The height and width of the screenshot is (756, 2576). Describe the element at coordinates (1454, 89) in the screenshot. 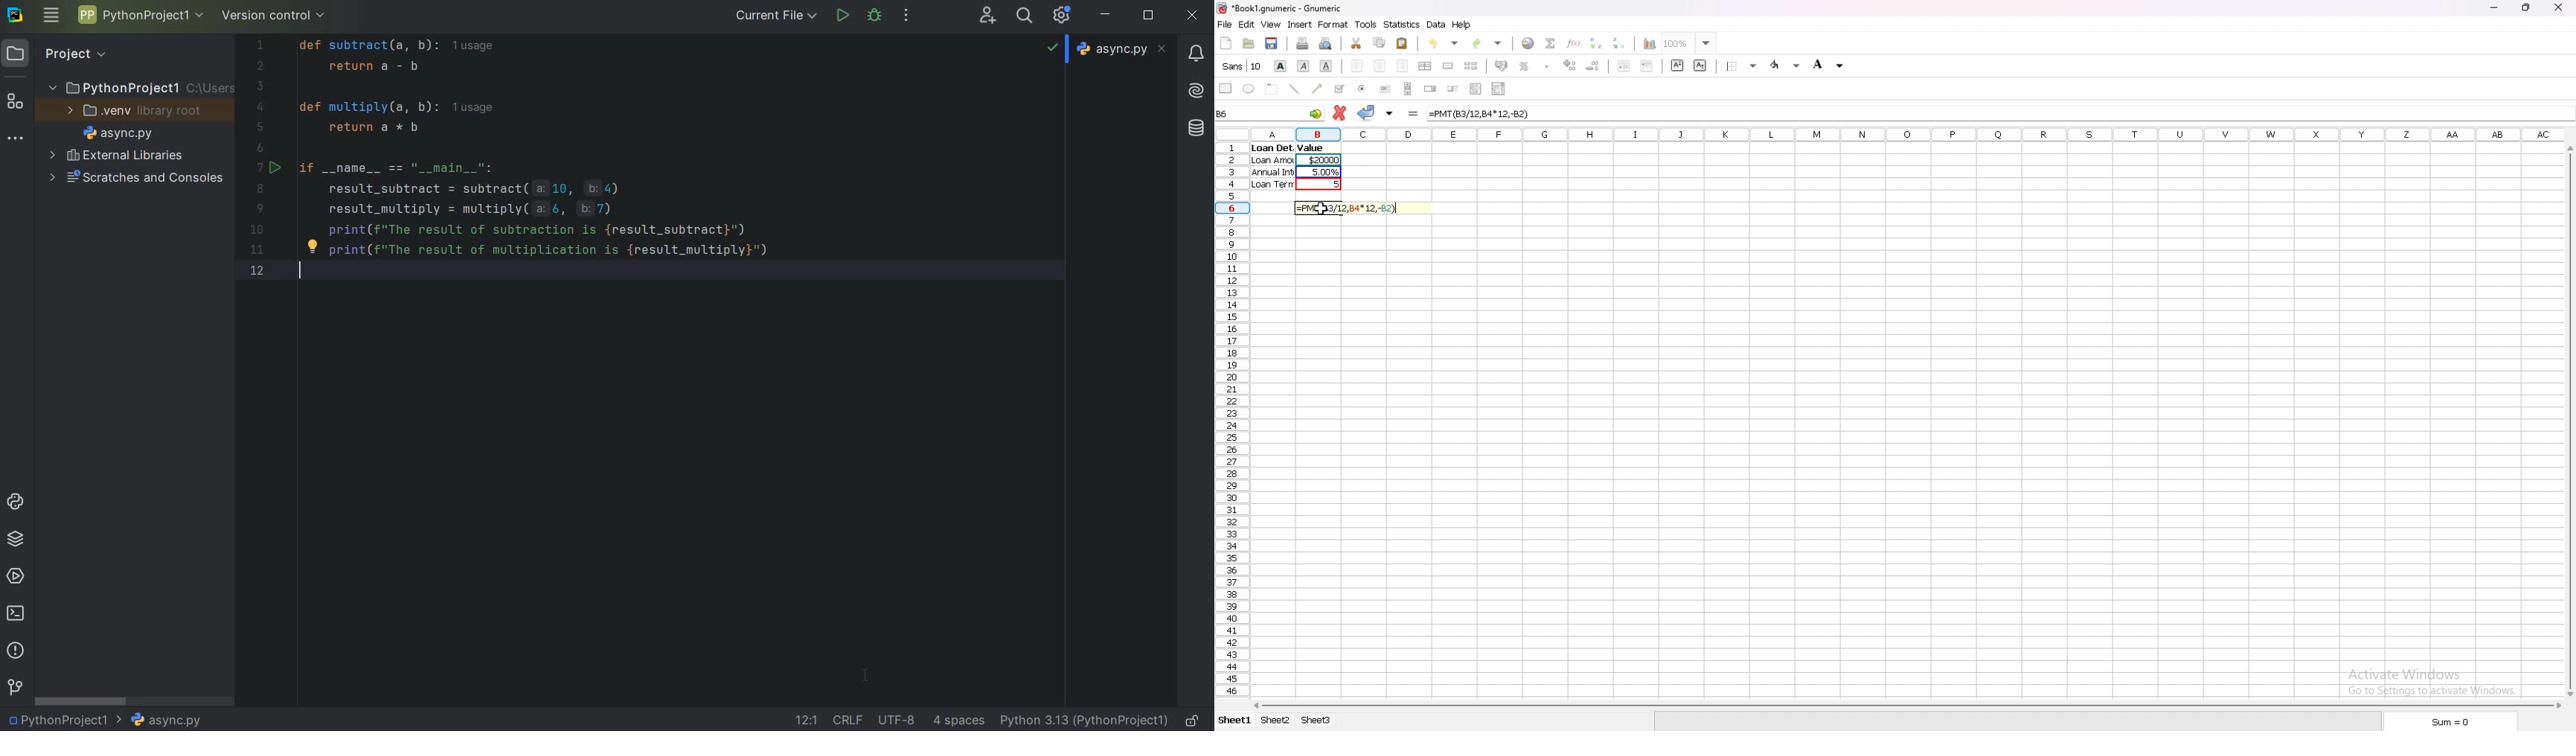

I see `slider` at that location.